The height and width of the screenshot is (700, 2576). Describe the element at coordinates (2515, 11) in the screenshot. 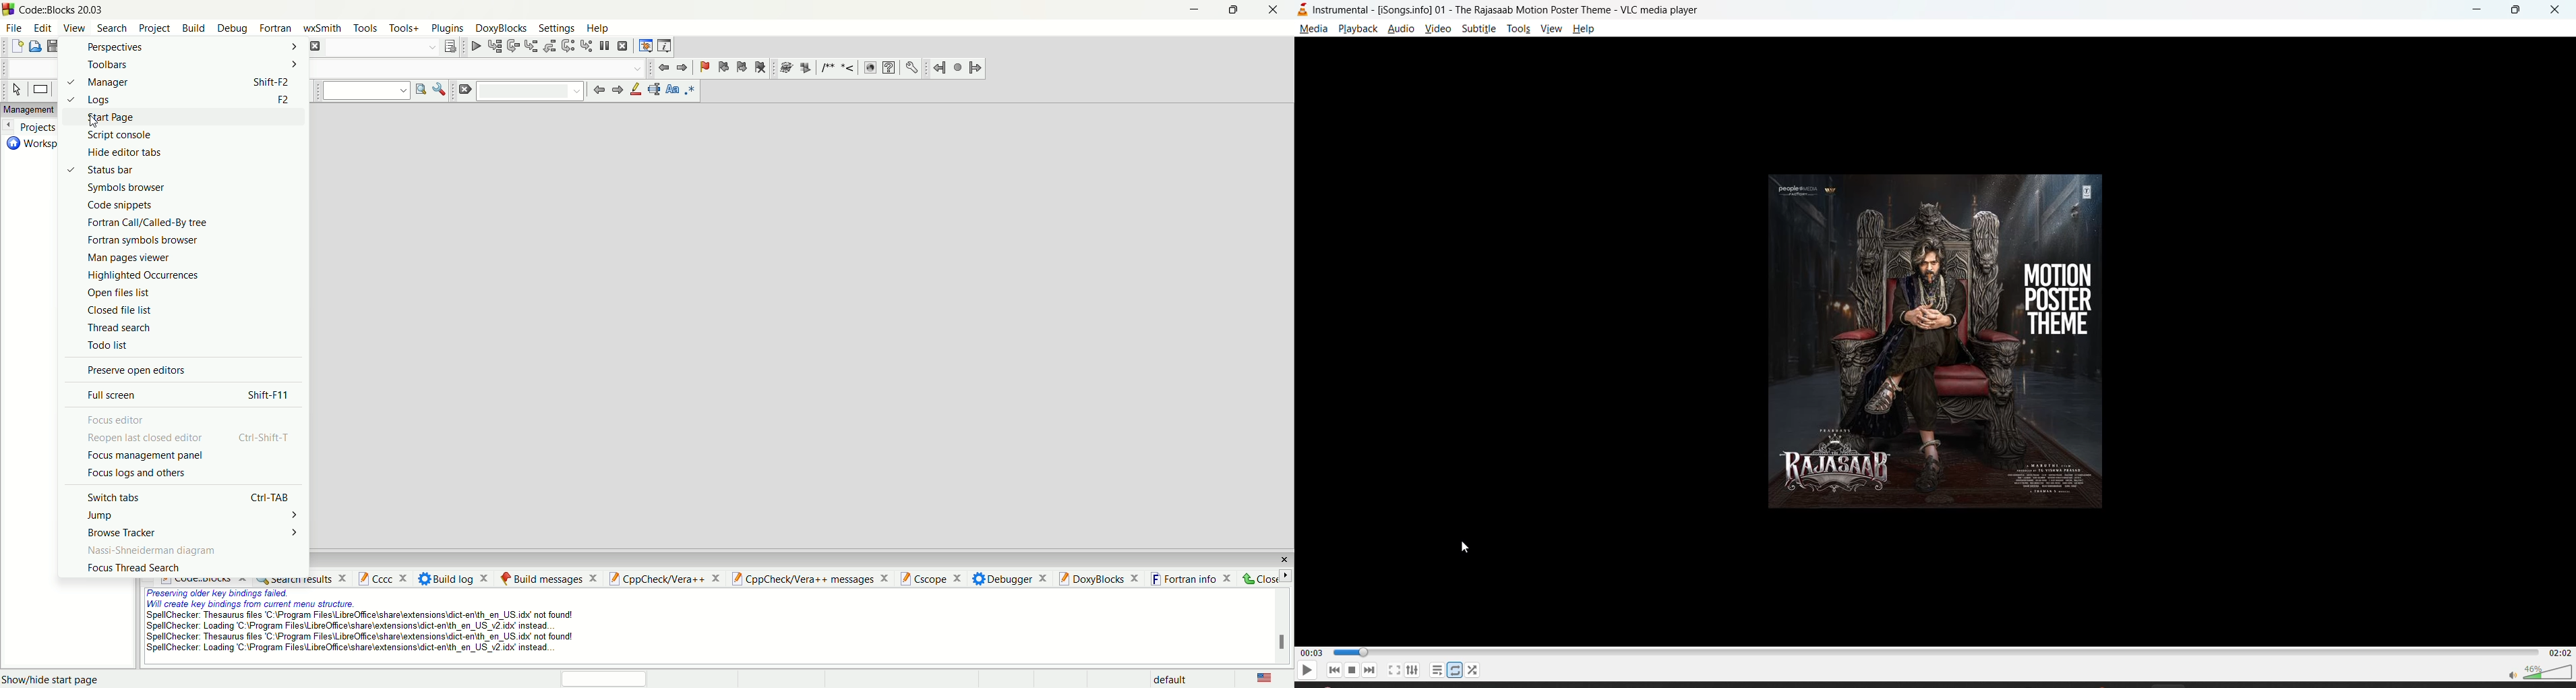

I see `maximize` at that location.